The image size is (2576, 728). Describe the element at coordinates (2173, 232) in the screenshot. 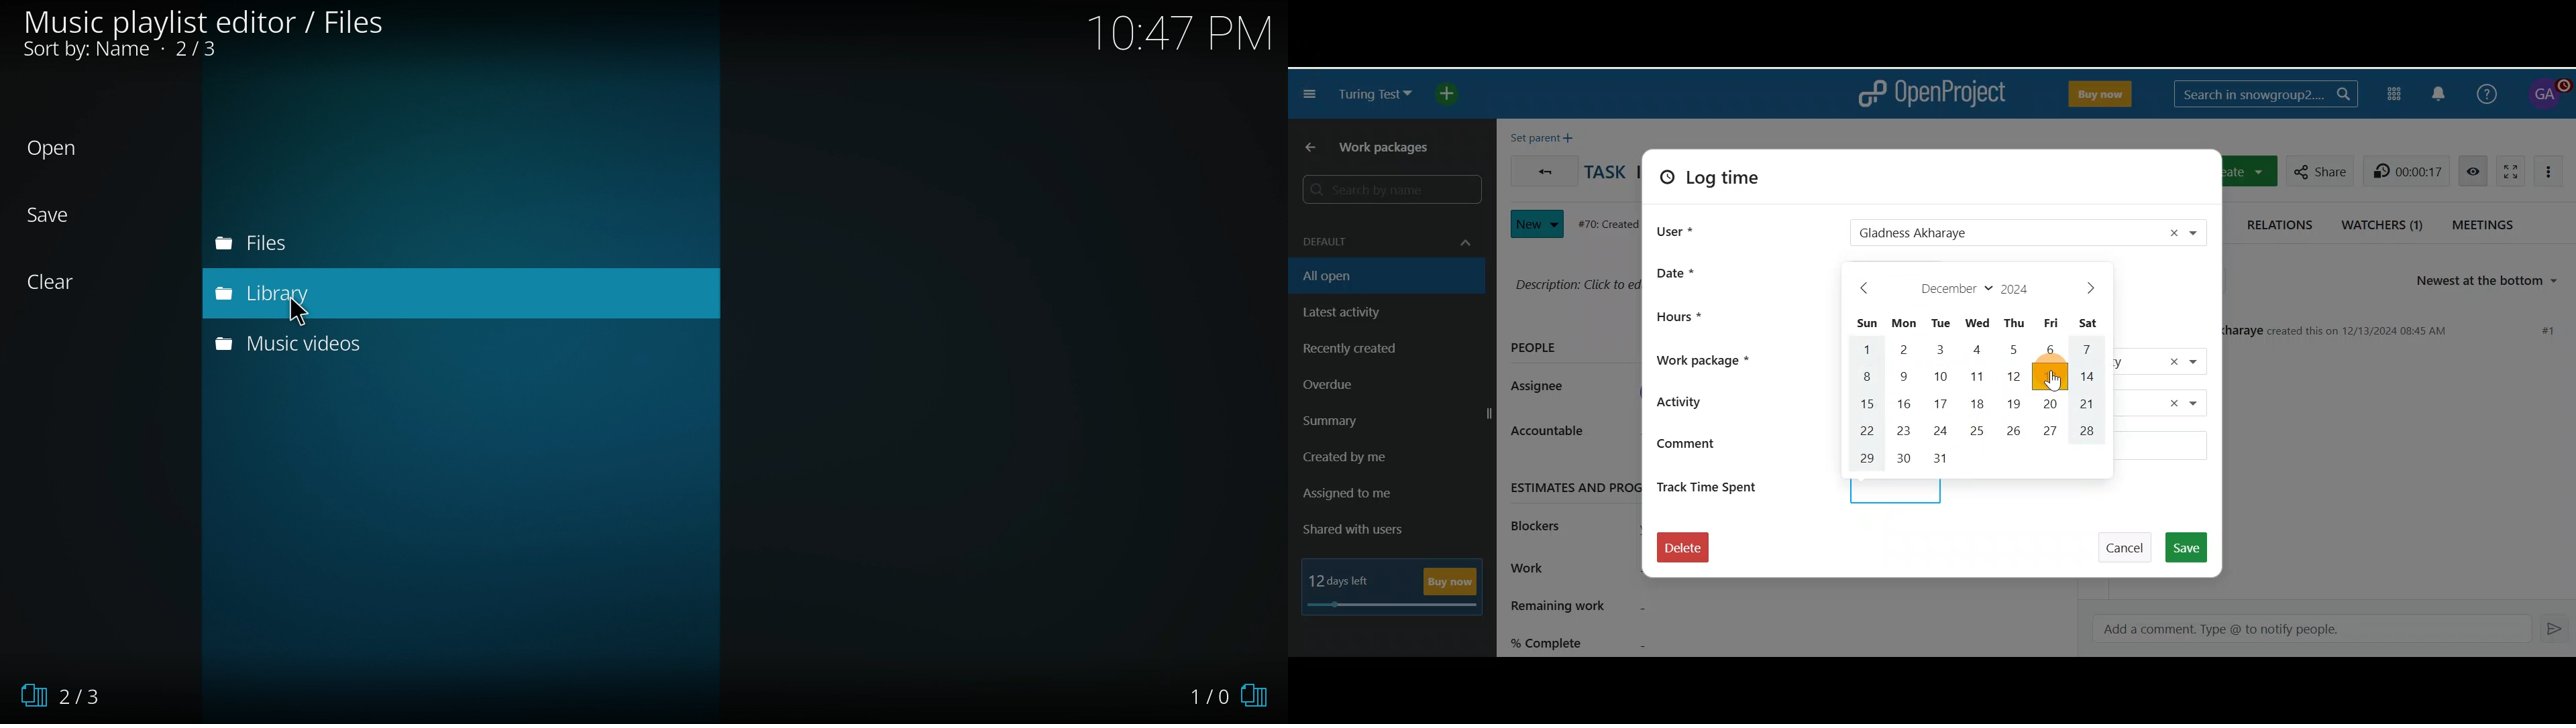

I see `Remove` at that location.